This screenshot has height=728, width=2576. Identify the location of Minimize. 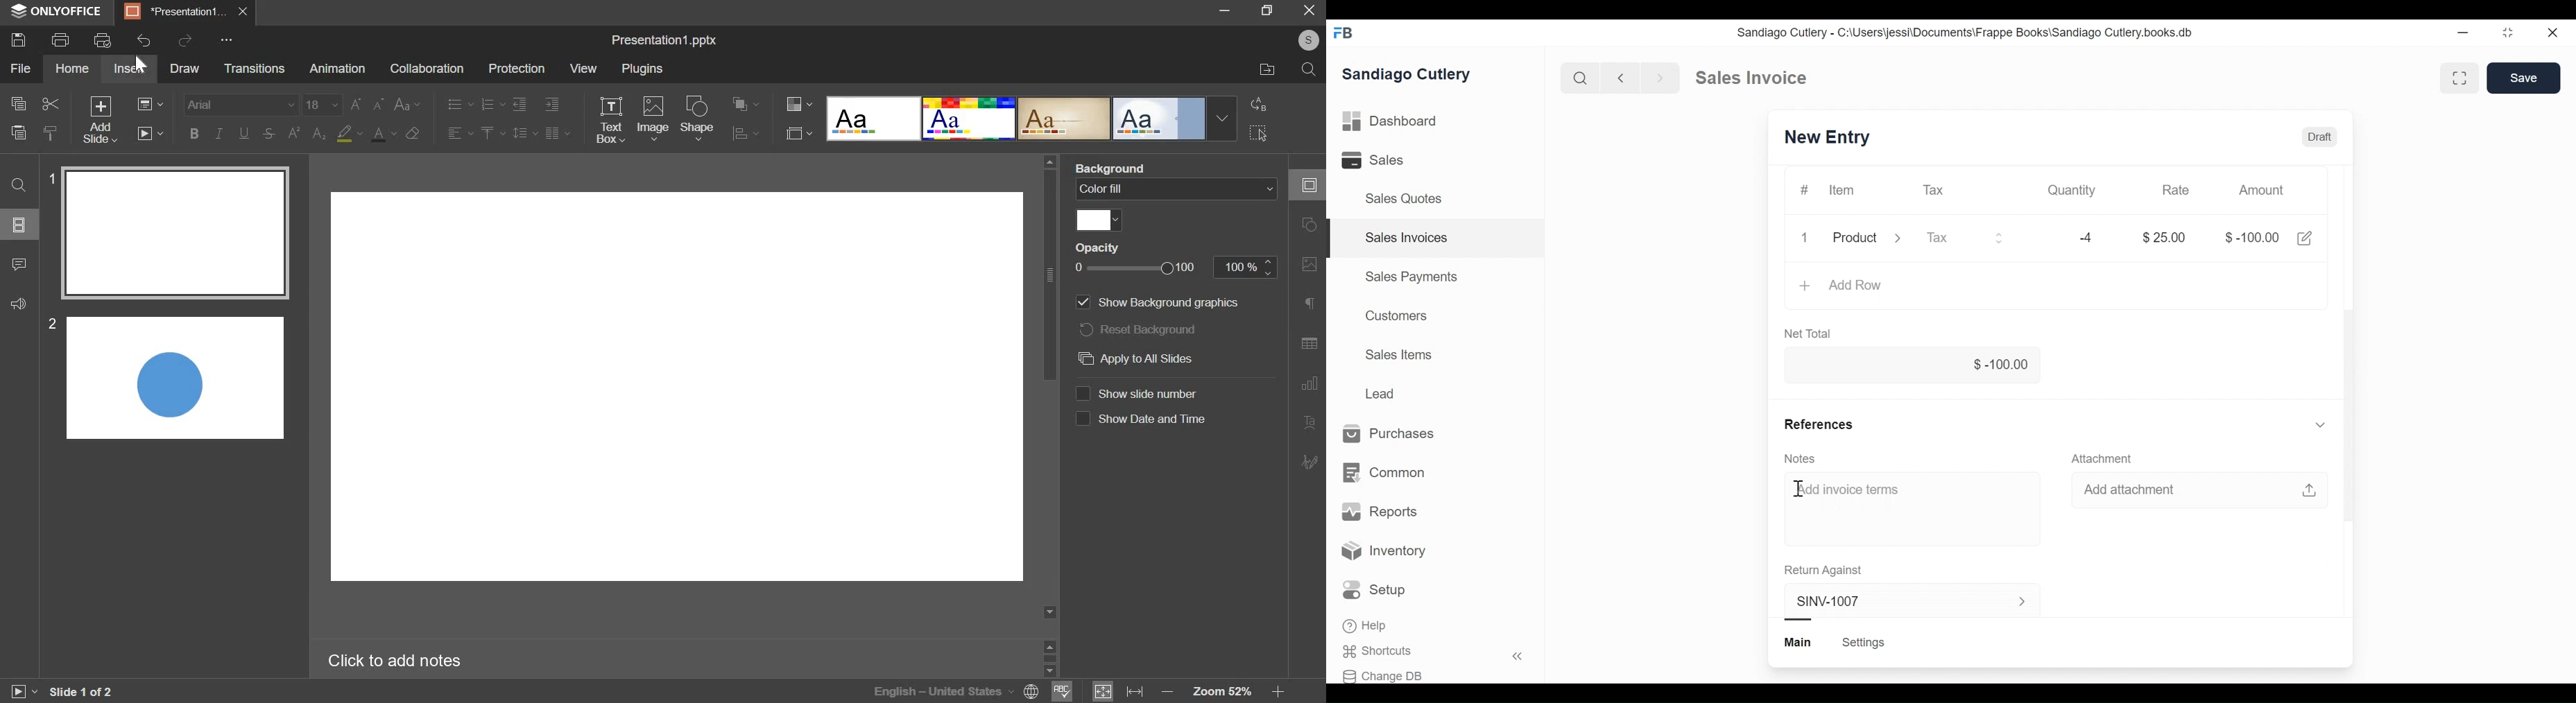
(2462, 33).